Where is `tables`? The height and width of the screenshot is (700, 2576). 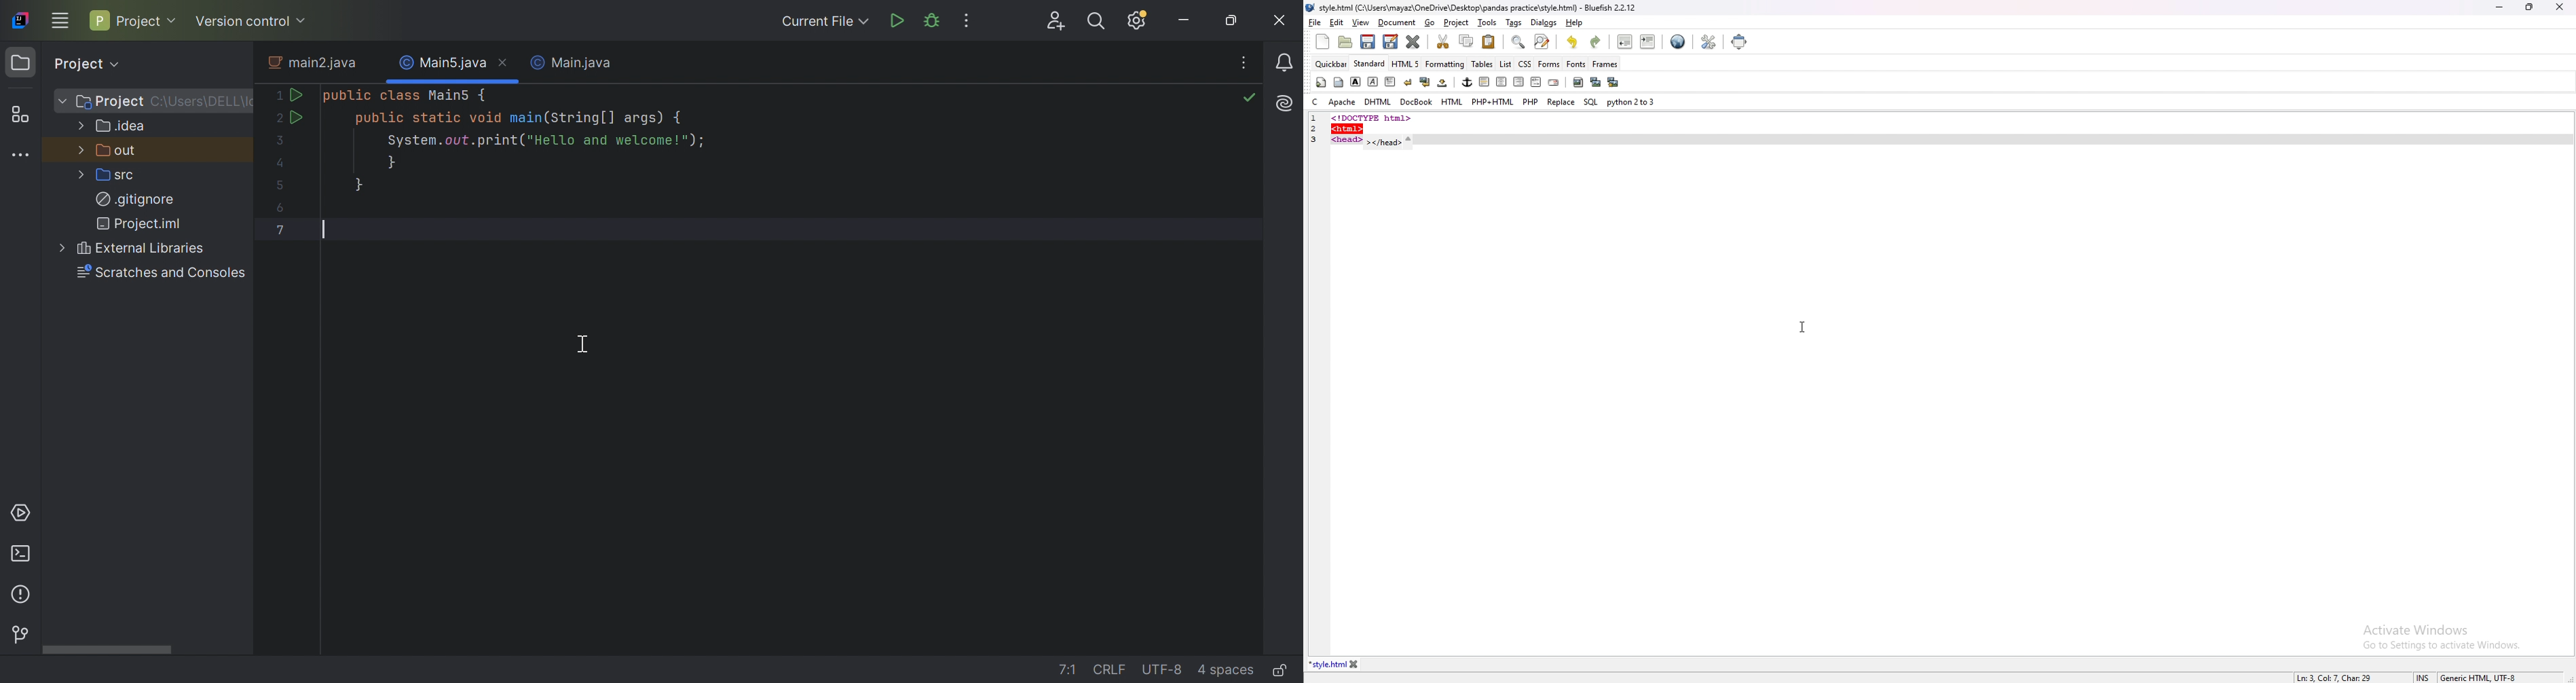 tables is located at coordinates (1483, 64).